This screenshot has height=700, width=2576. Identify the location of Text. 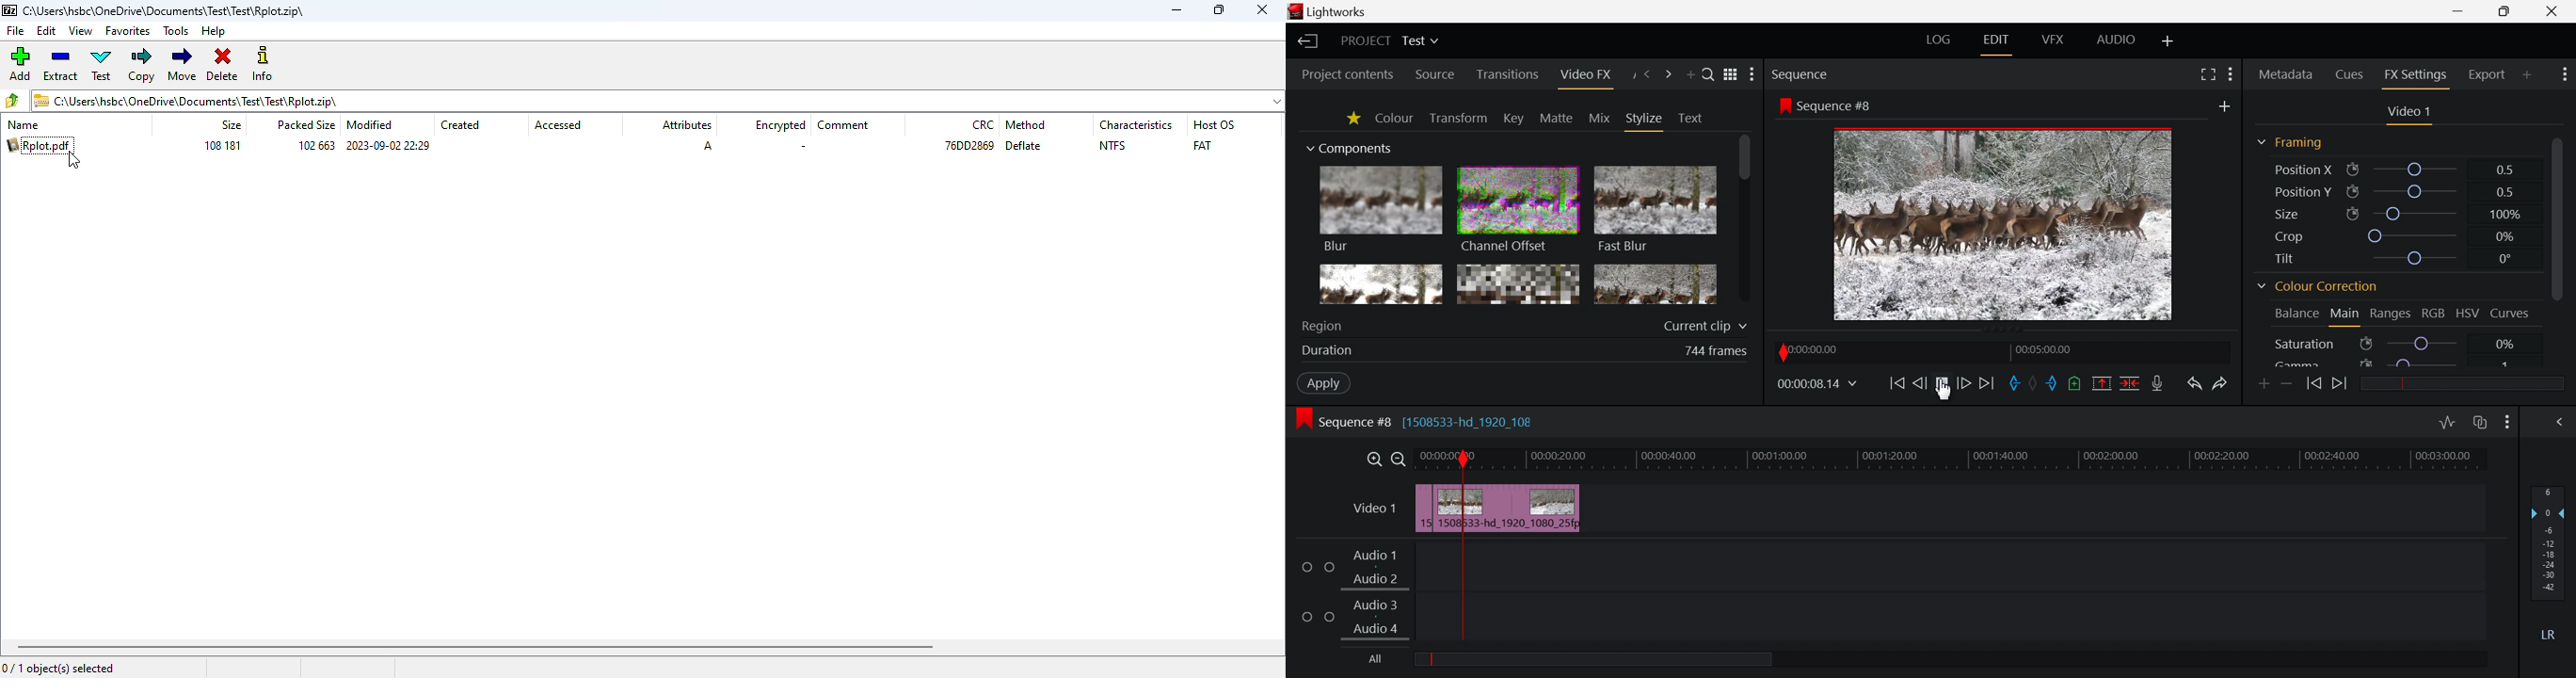
(1690, 118).